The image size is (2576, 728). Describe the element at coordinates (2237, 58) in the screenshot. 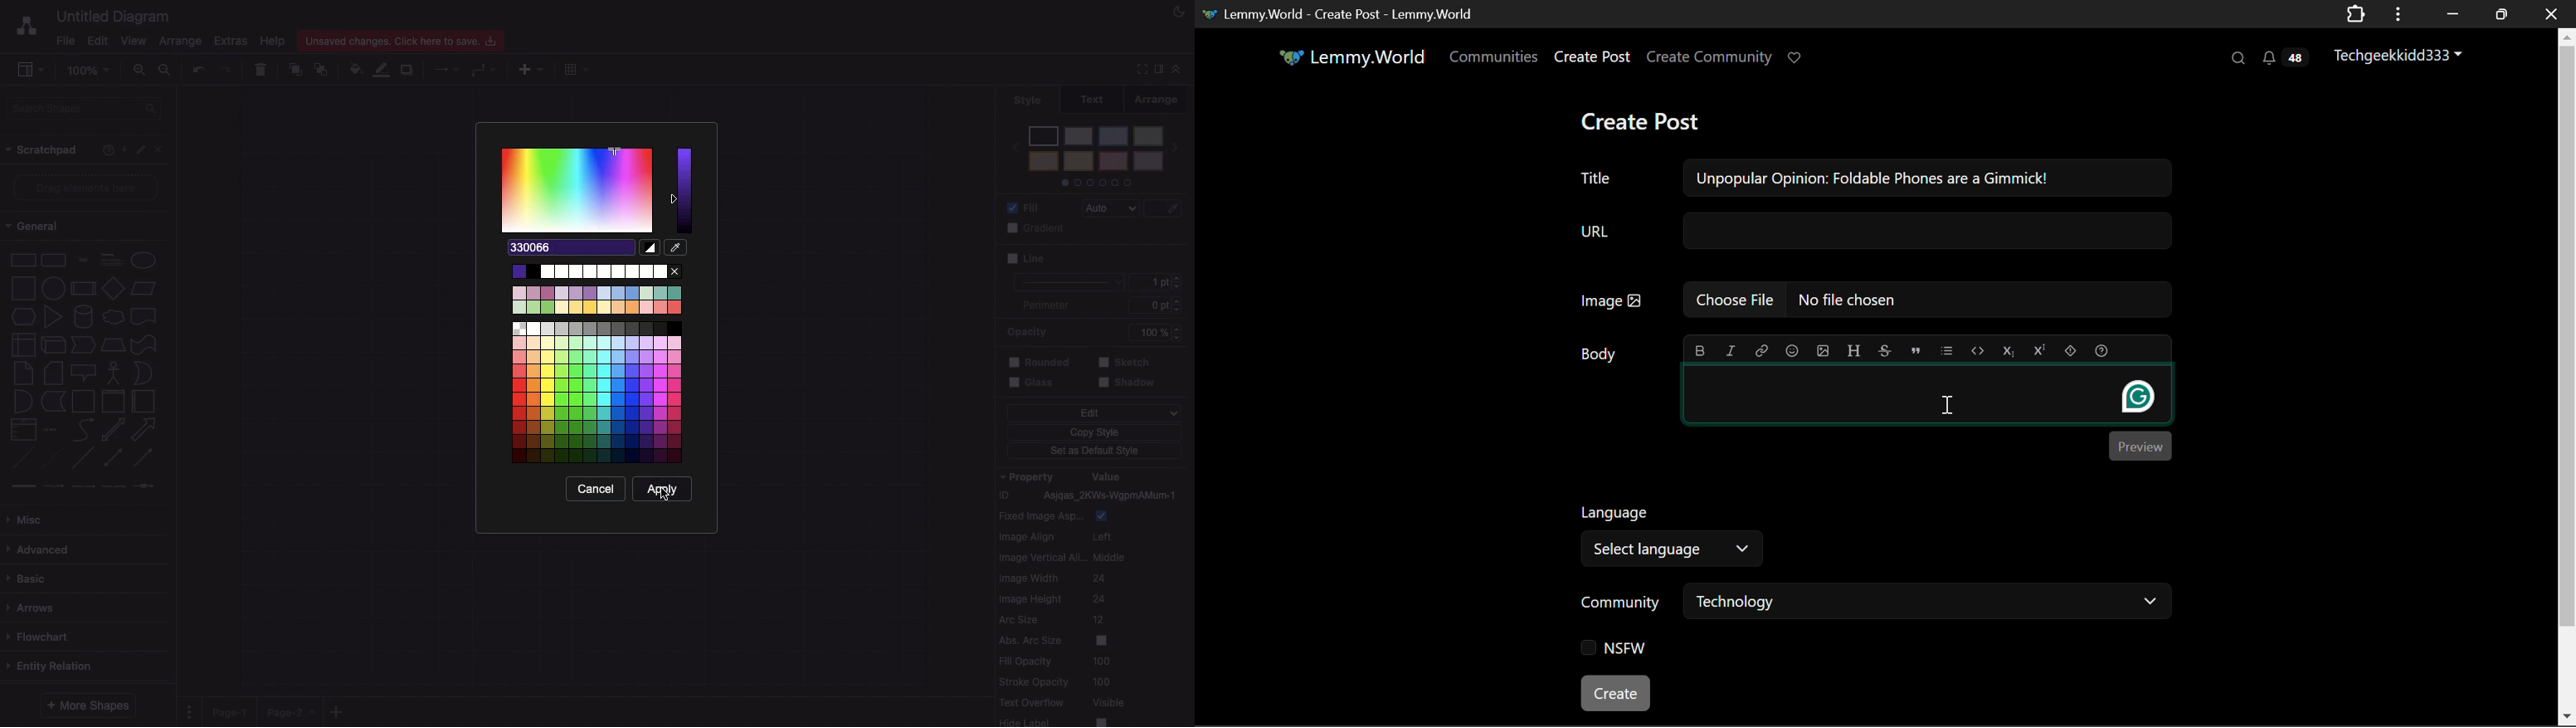

I see `Search ` at that location.